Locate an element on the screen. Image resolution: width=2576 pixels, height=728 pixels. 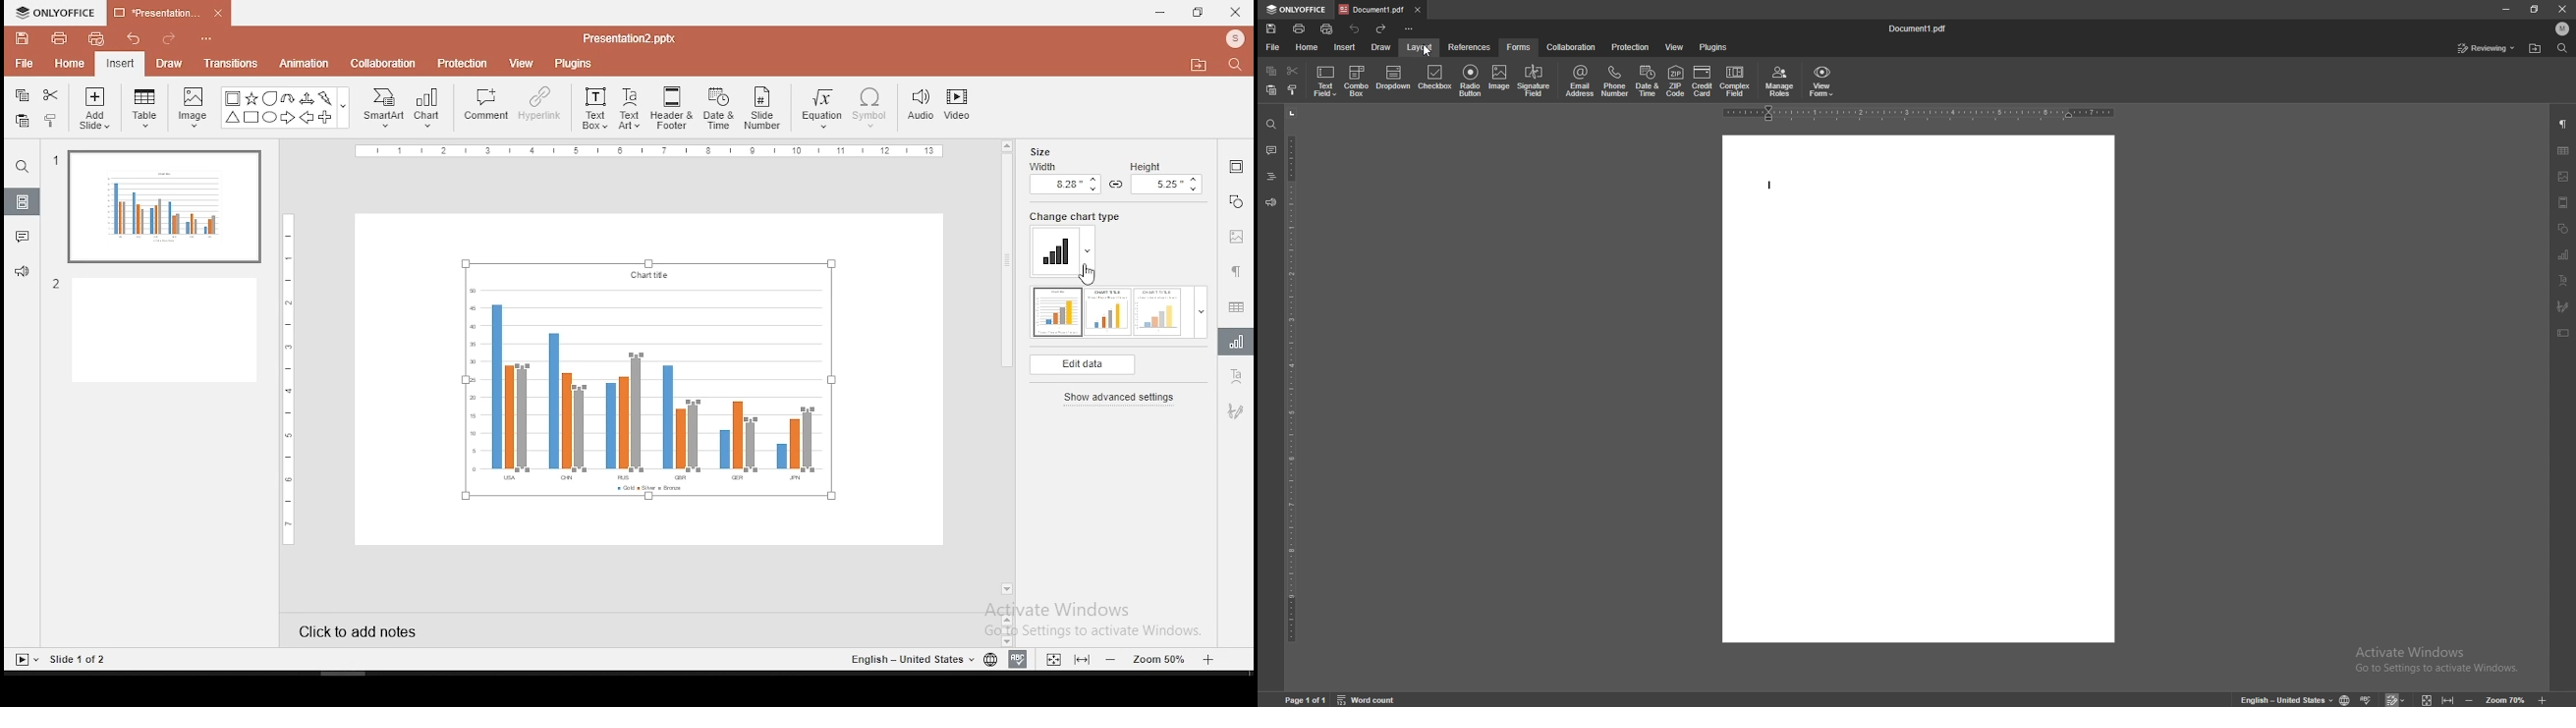
home is located at coordinates (71, 64).